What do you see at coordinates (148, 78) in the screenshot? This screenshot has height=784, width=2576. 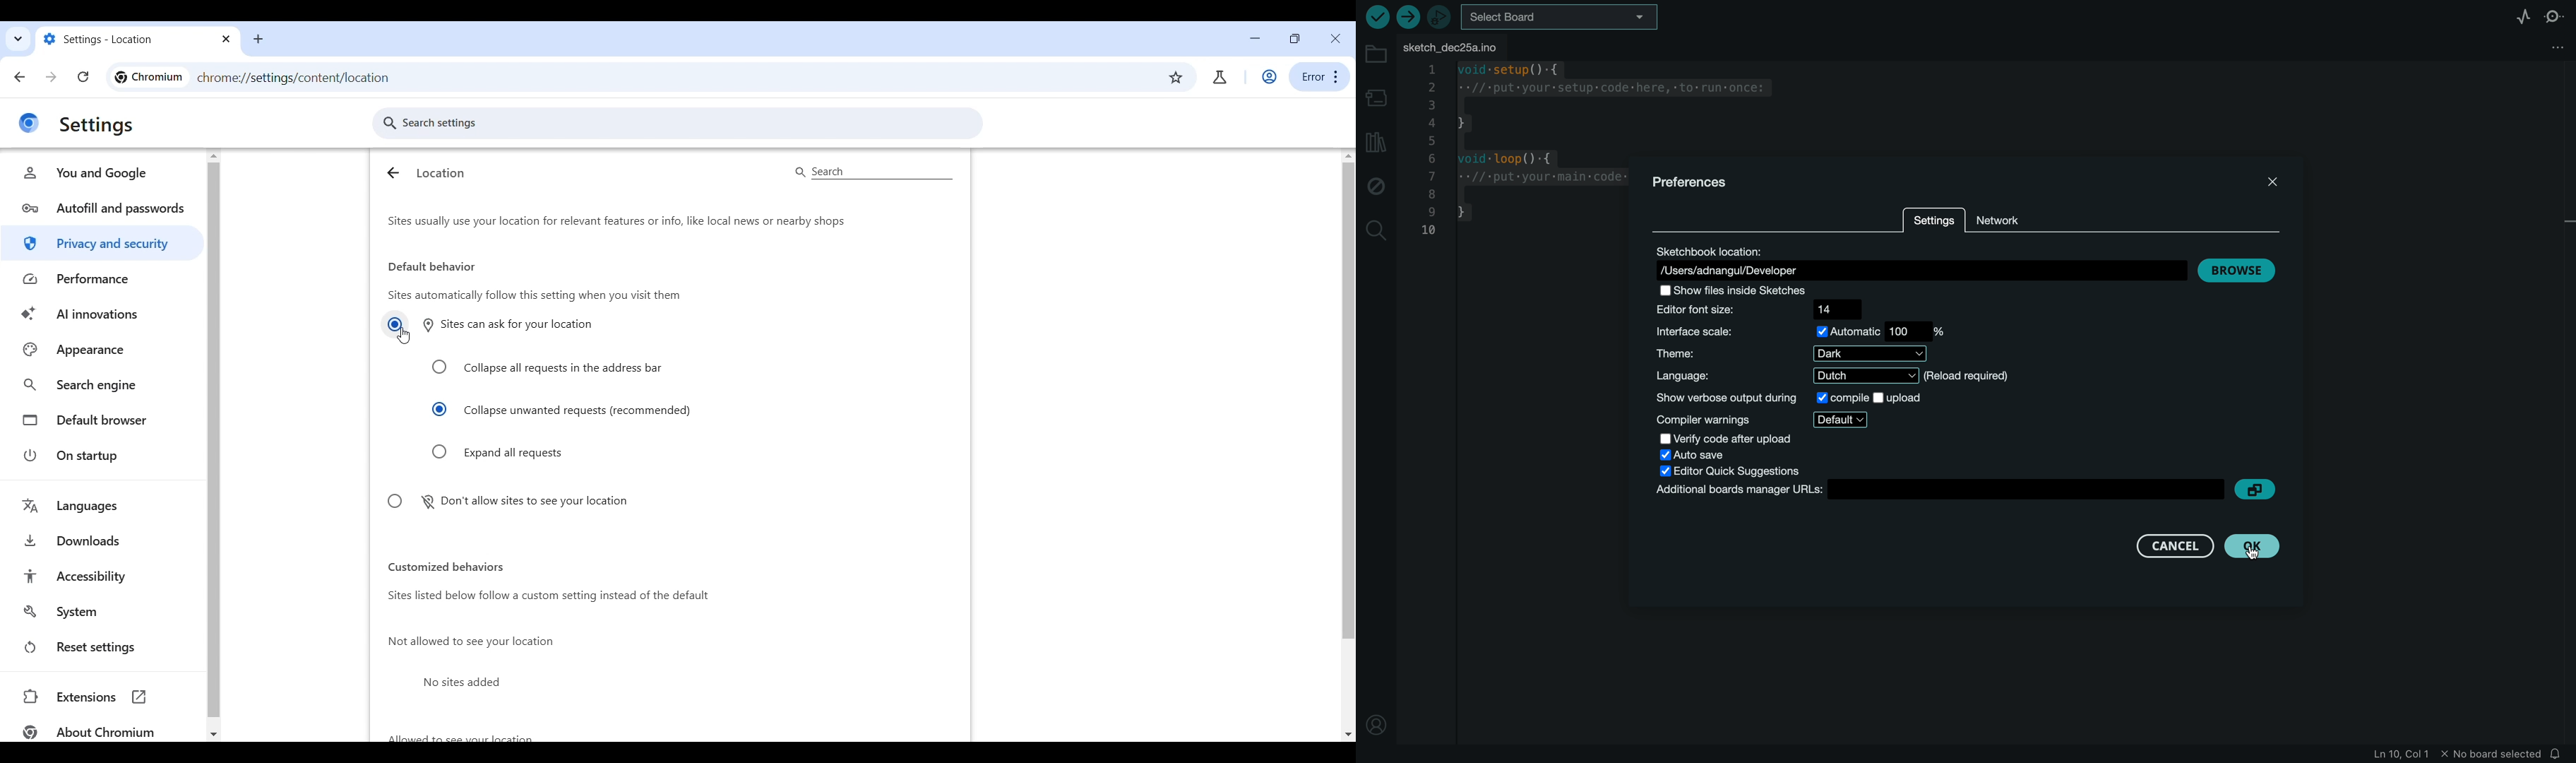 I see `chromium ` at bounding box center [148, 78].